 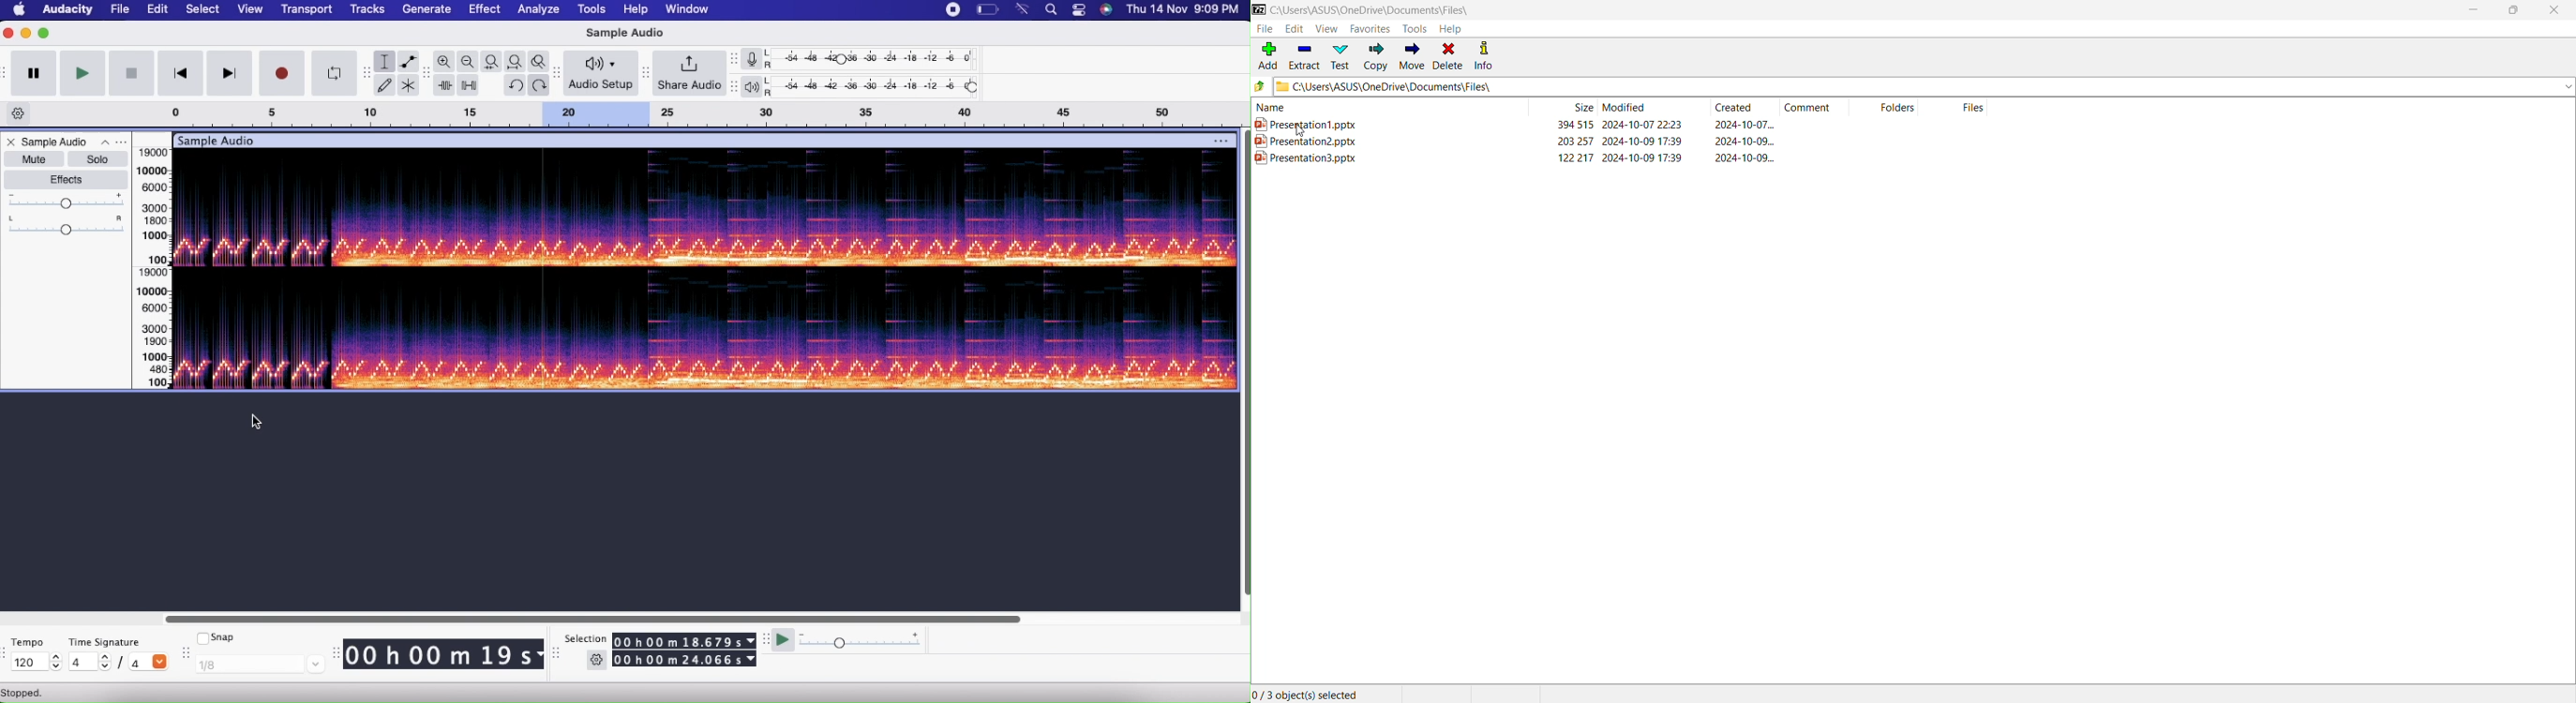 What do you see at coordinates (66, 178) in the screenshot?
I see `Effects` at bounding box center [66, 178].